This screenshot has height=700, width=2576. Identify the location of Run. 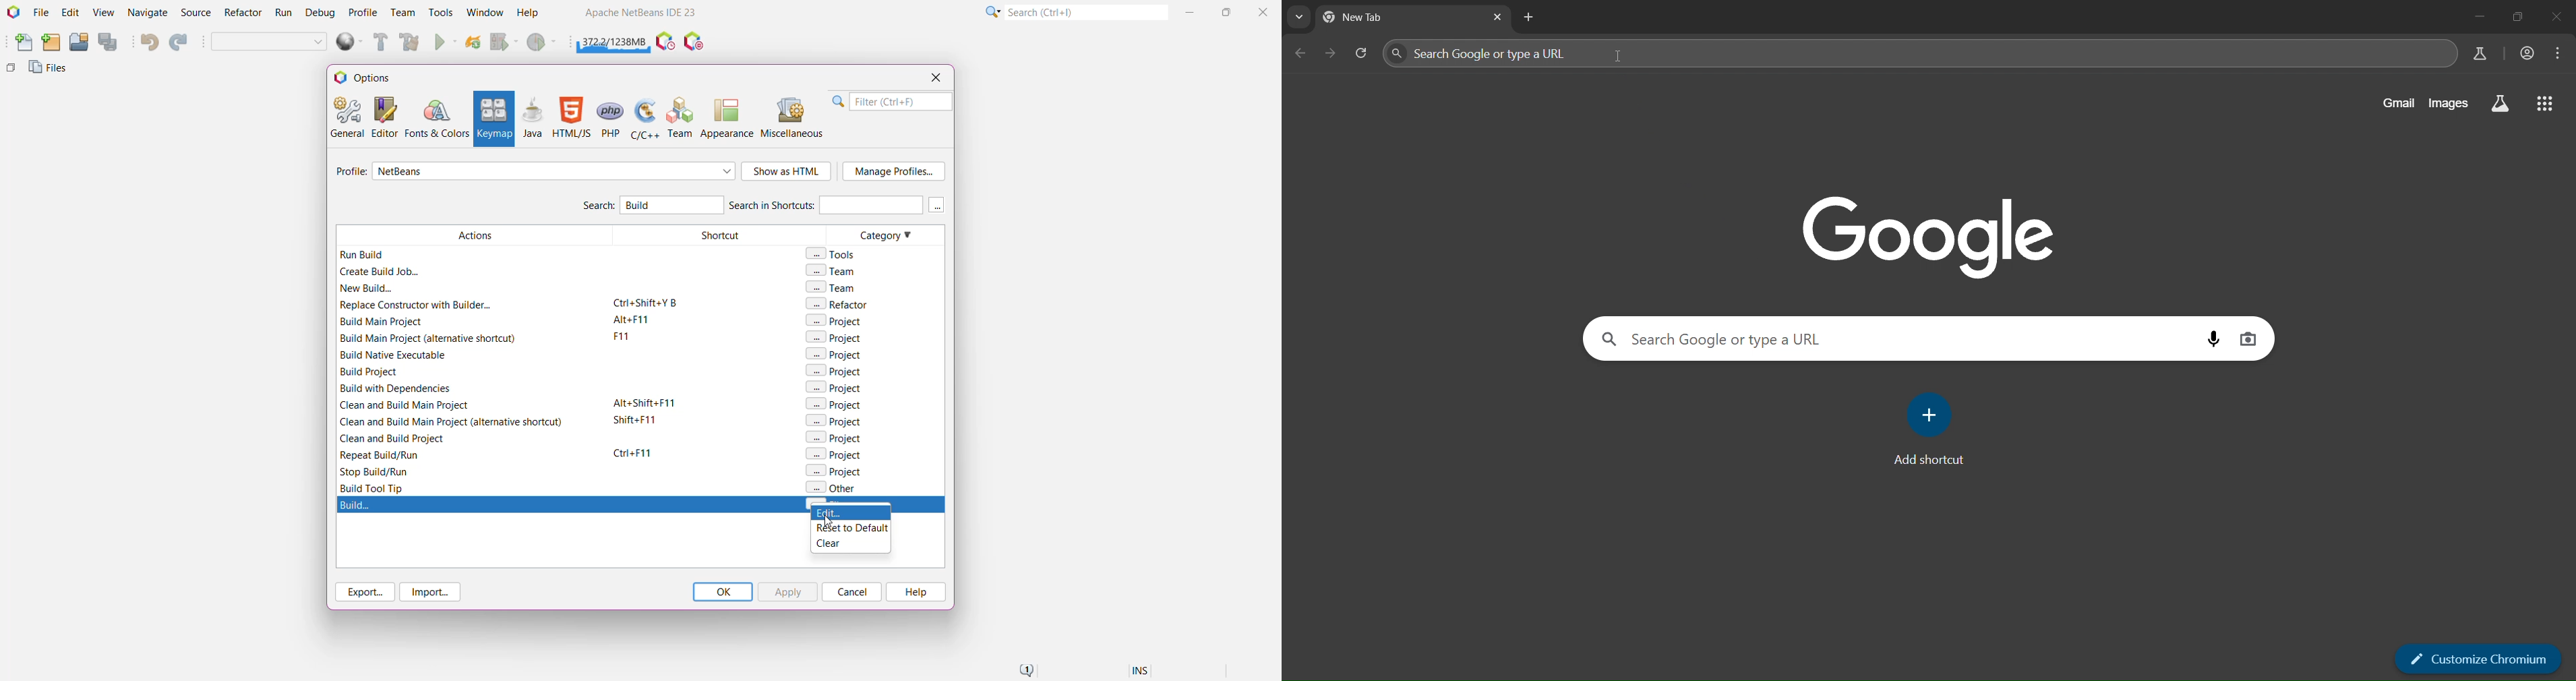
(446, 43).